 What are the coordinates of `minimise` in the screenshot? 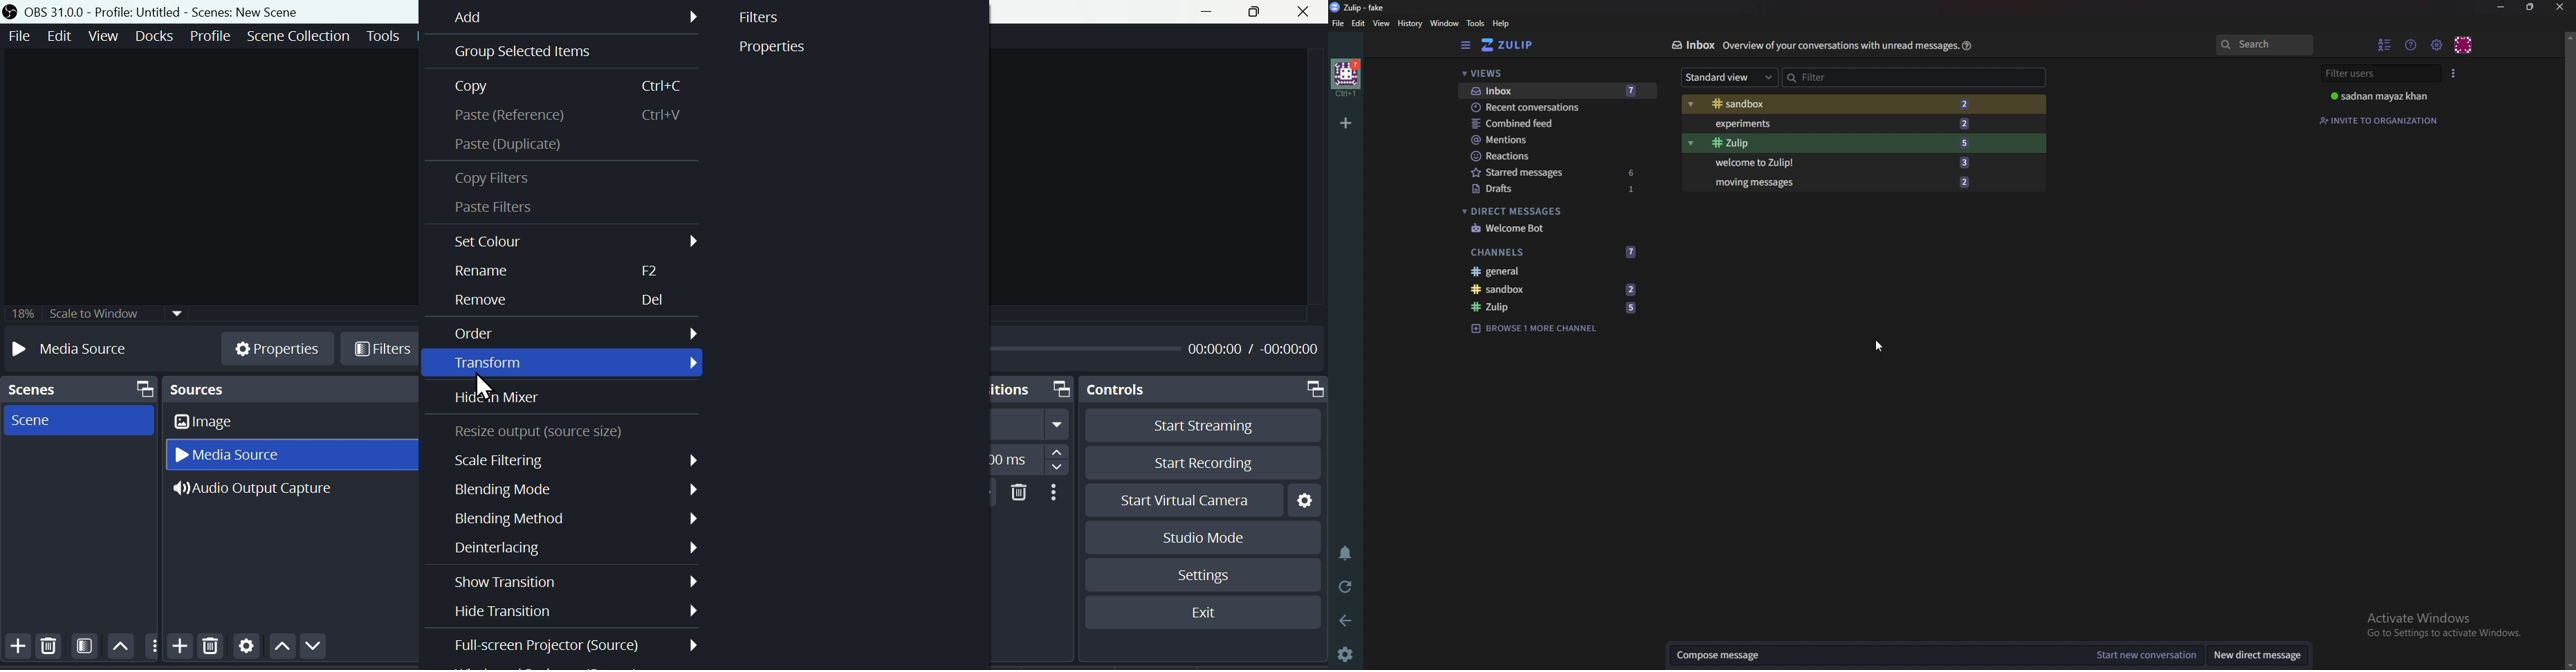 It's located at (1214, 11).